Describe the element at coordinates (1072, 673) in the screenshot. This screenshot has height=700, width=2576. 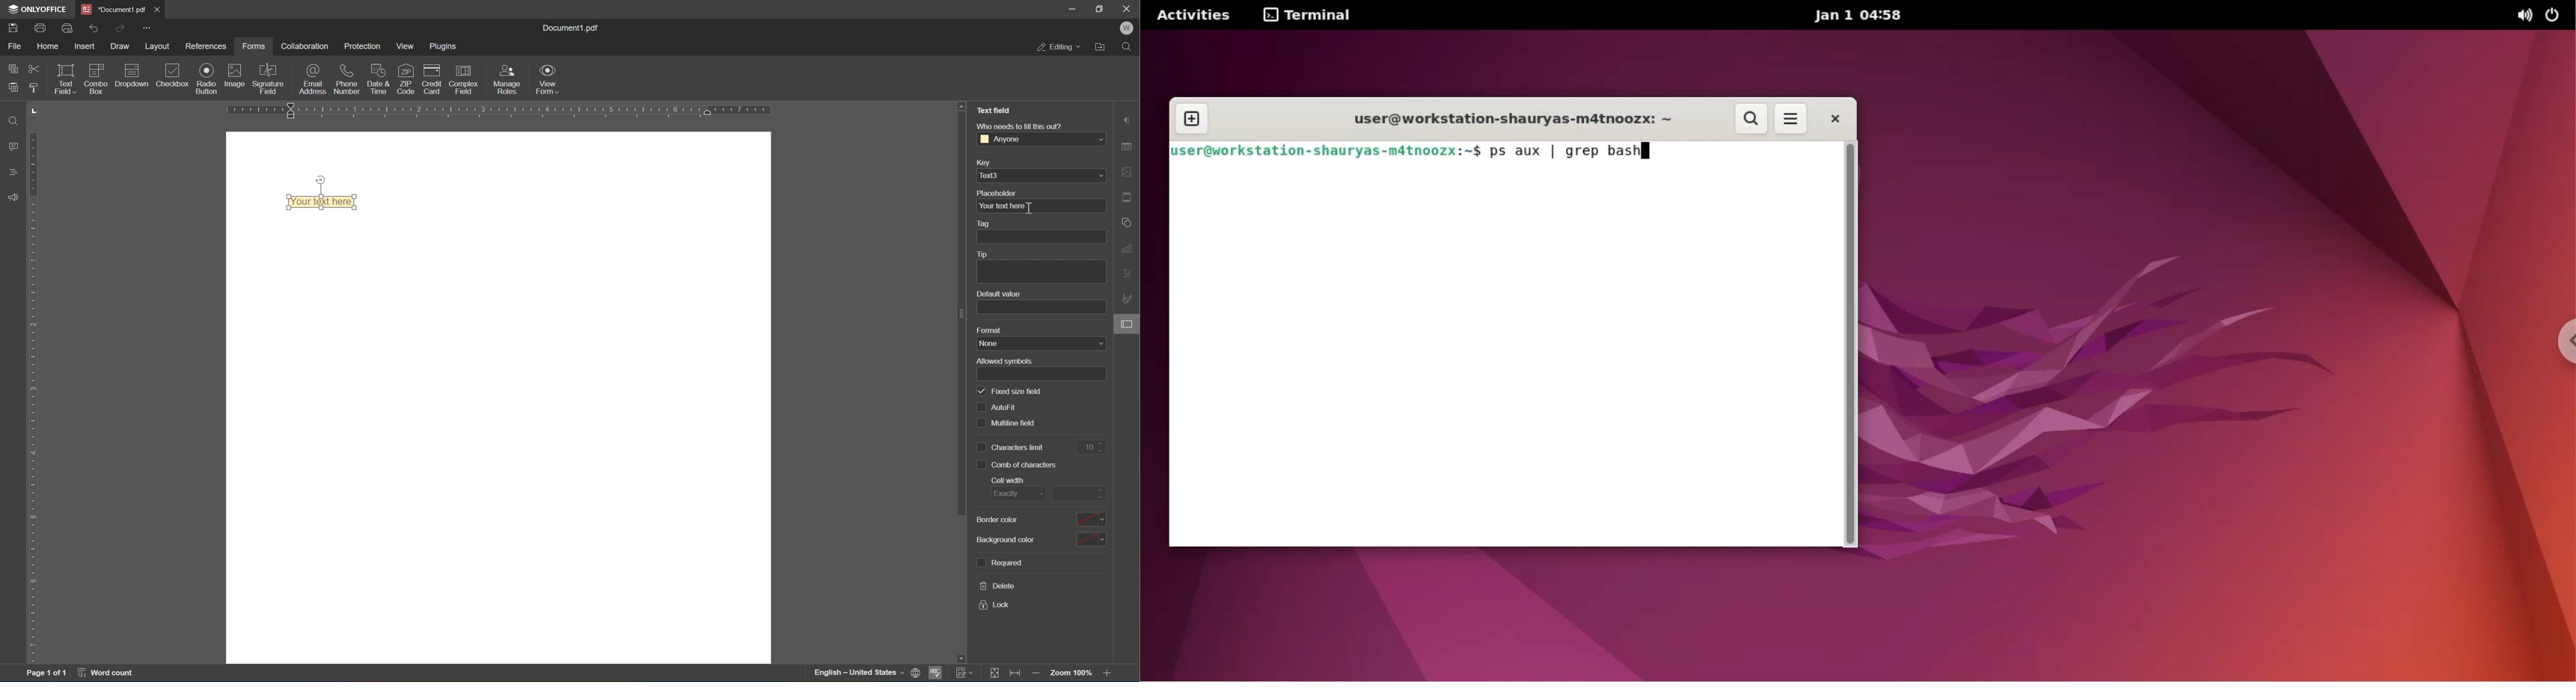
I see `zoom 100%` at that location.